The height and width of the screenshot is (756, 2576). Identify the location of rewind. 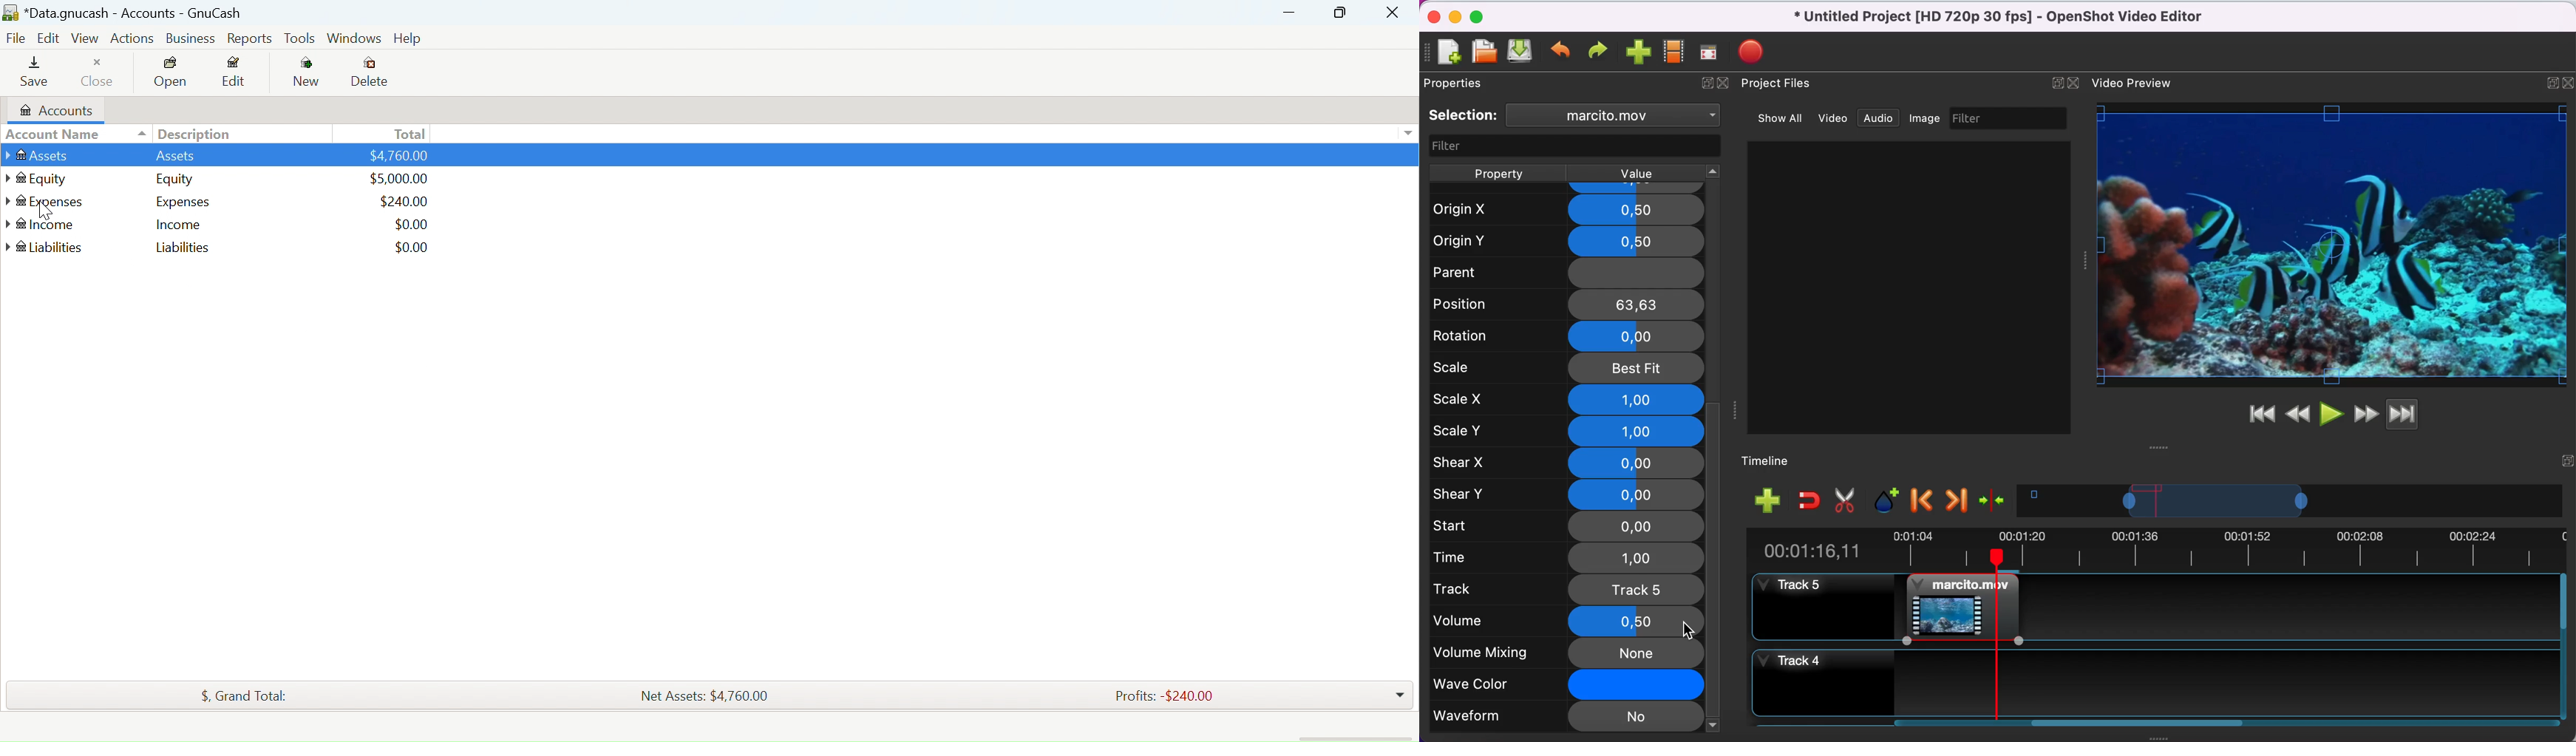
(2299, 413).